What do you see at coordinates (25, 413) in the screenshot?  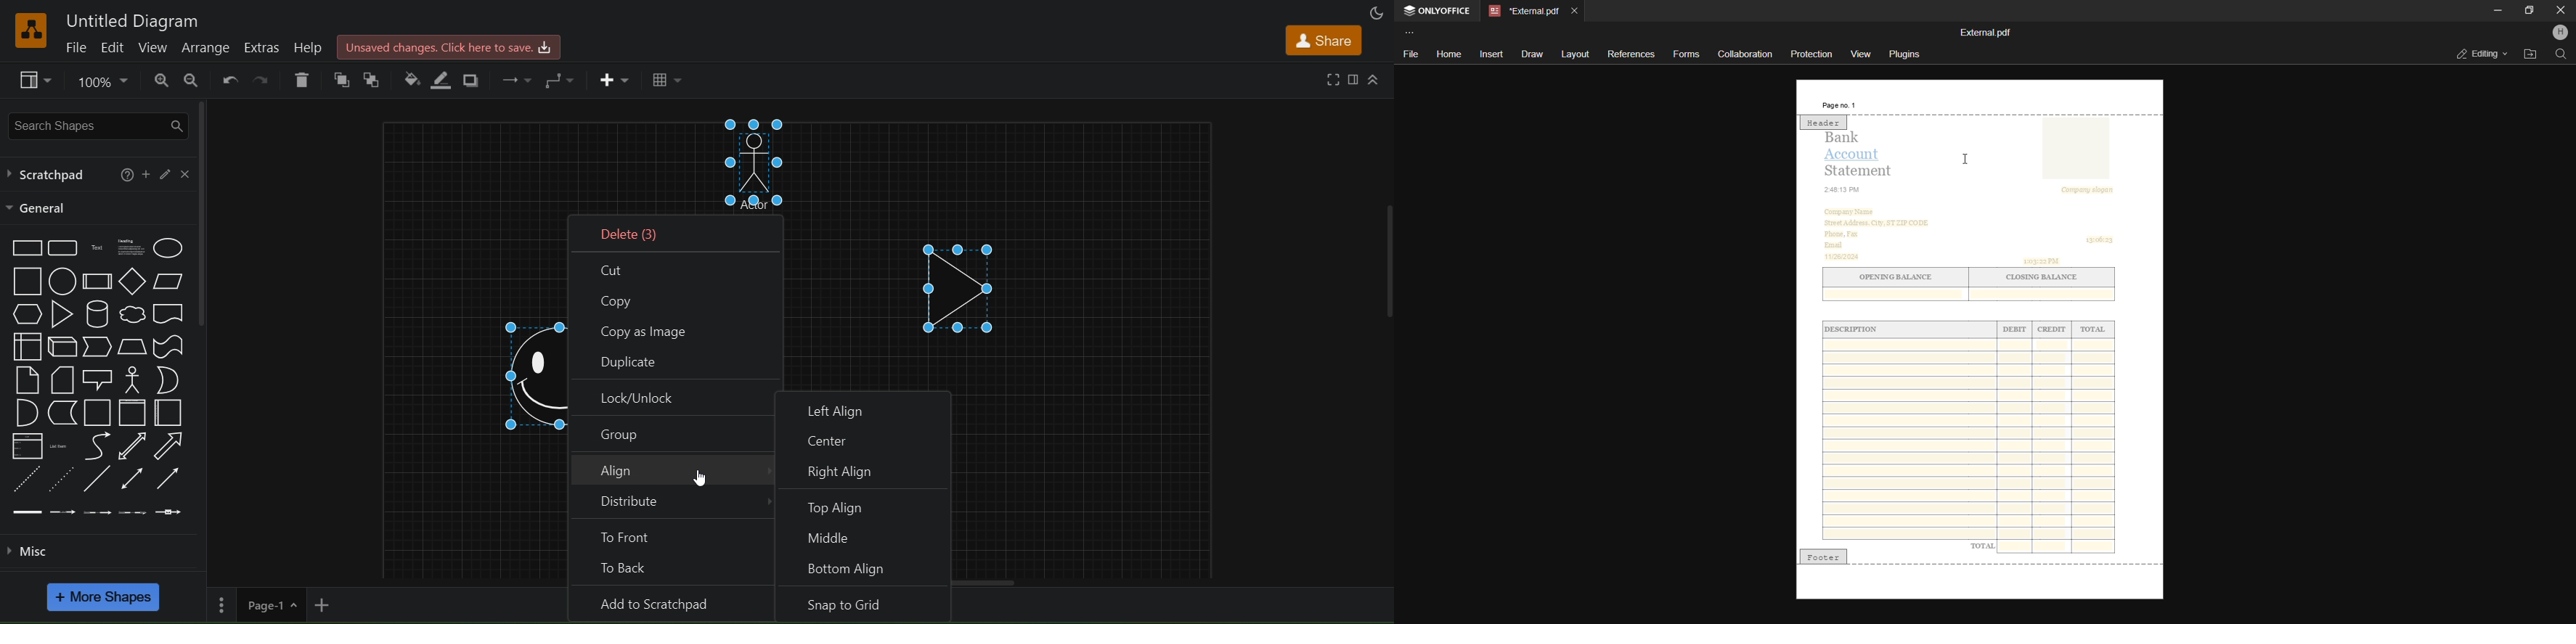 I see `and` at bounding box center [25, 413].